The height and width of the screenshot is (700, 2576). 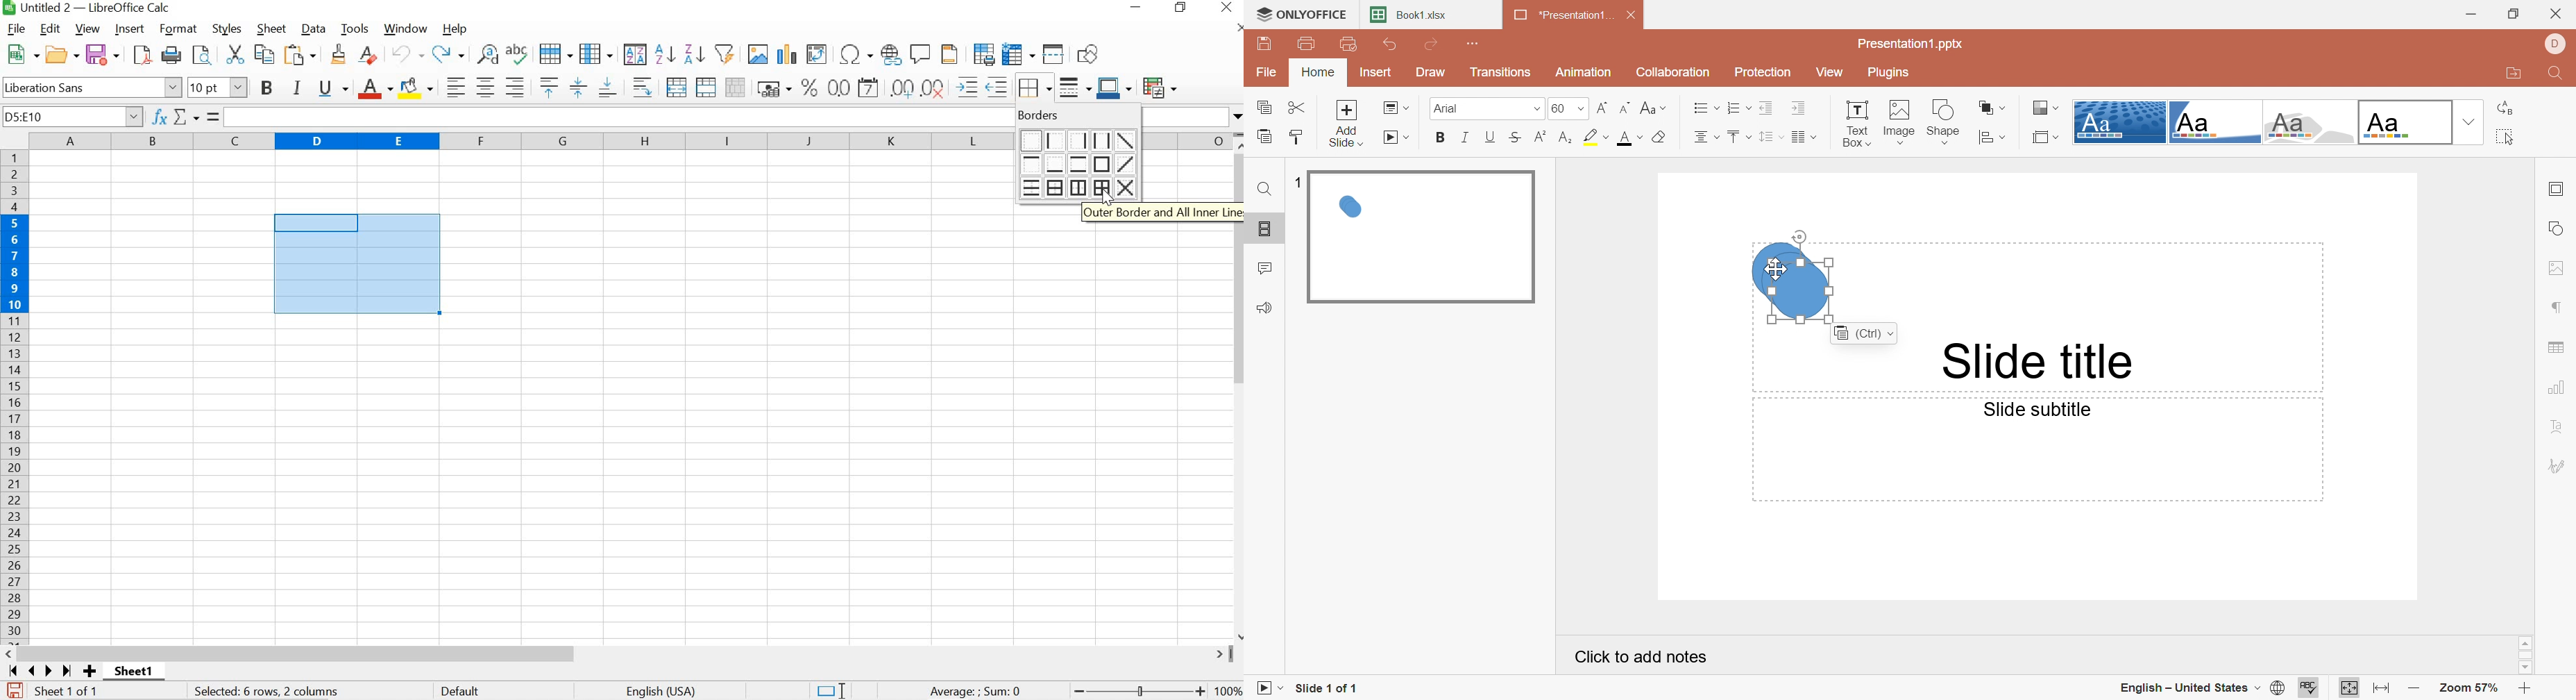 I want to click on CONDITIONAL, so click(x=1159, y=87).